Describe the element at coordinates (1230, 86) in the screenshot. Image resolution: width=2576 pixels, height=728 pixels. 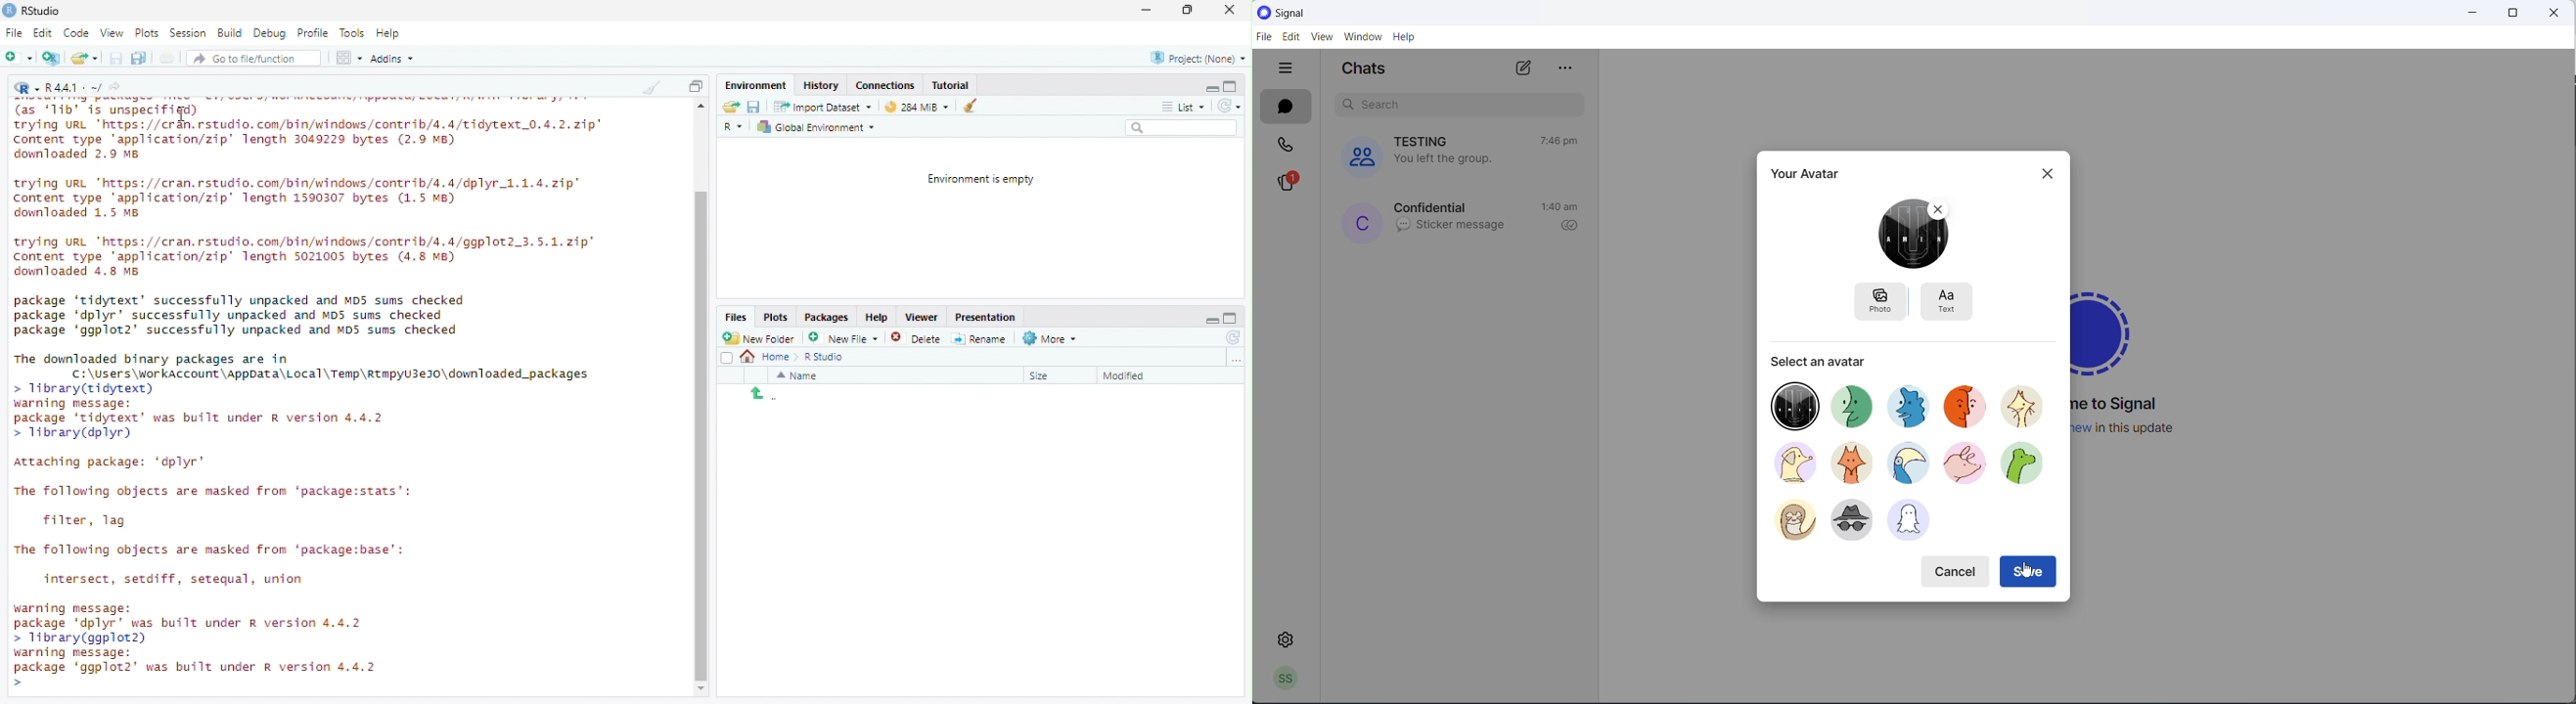
I see `Maximize` at that location.